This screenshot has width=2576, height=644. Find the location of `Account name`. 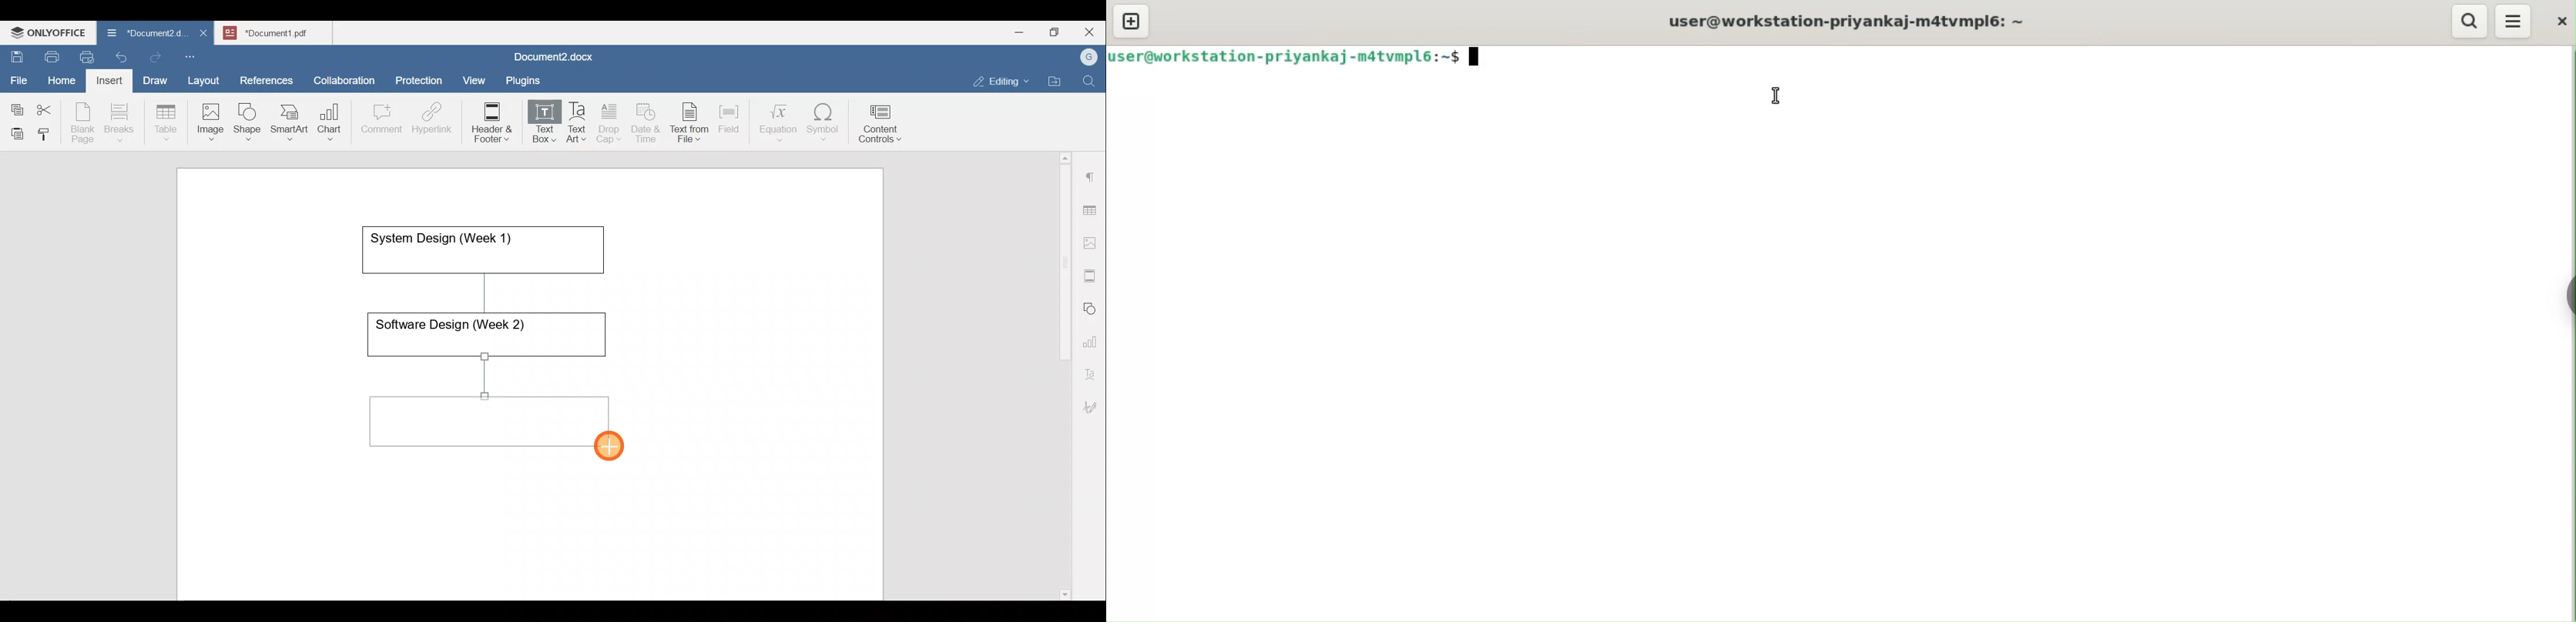

Account name is located at coordinates (1086, 58).